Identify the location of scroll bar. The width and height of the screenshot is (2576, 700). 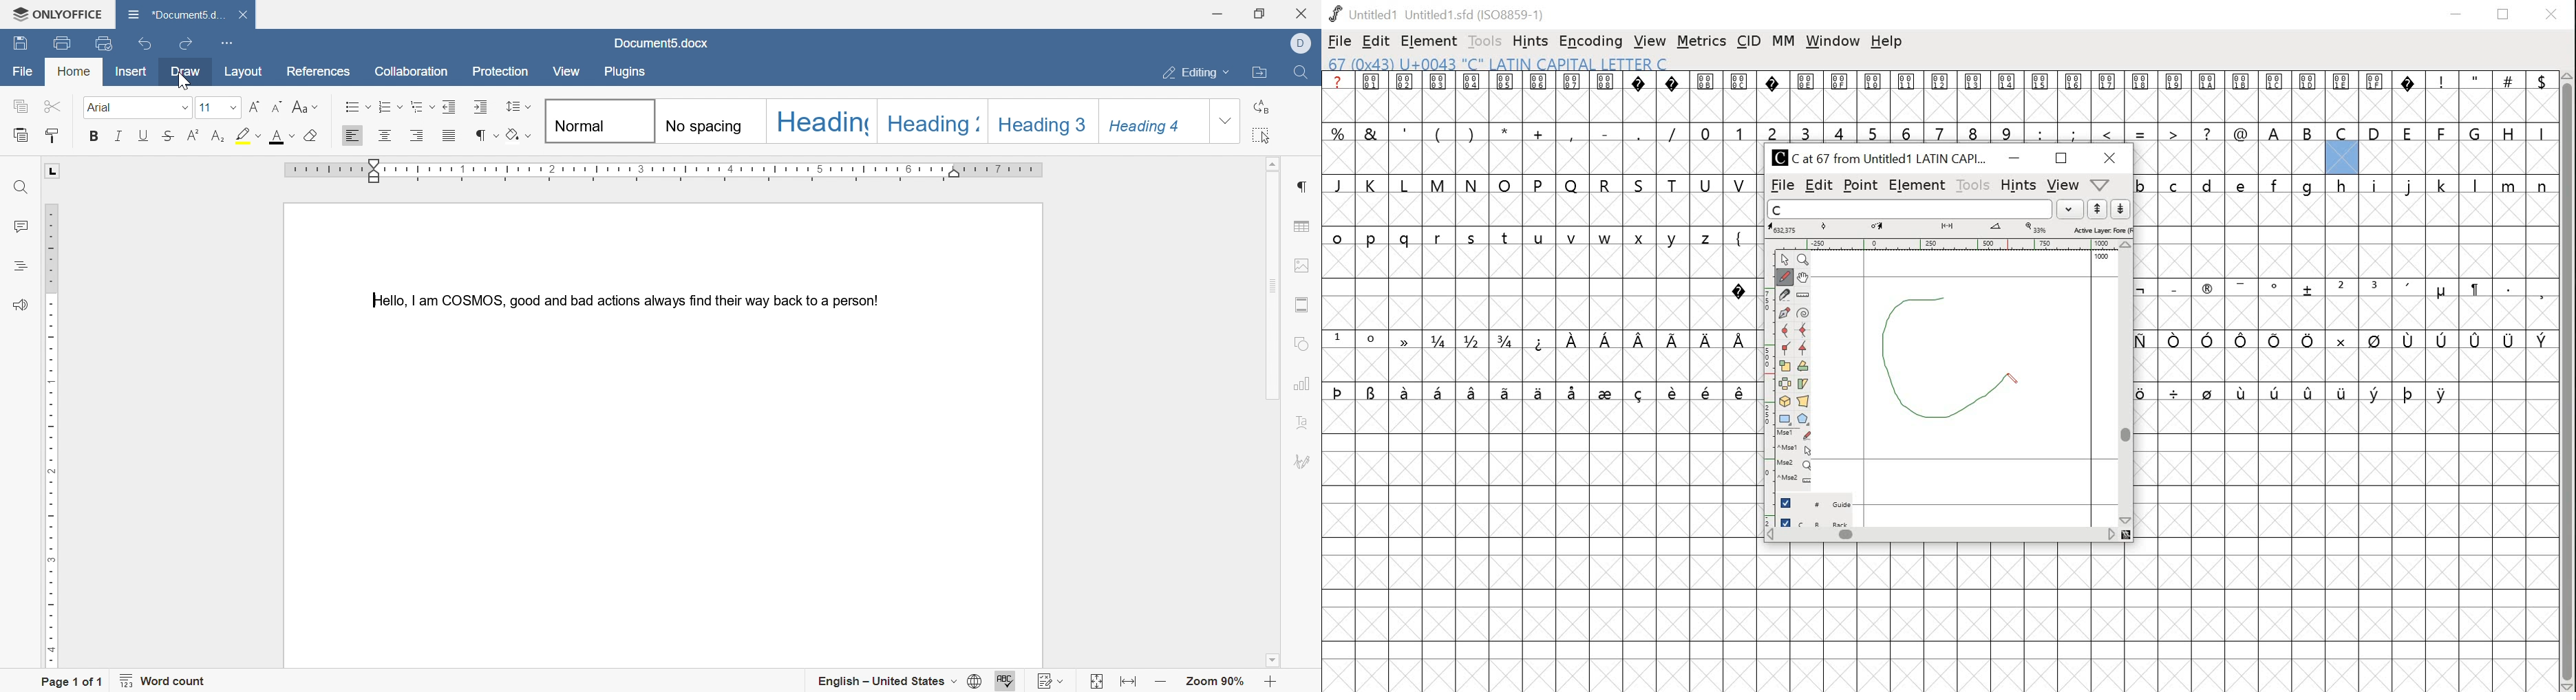
(1272, 283).